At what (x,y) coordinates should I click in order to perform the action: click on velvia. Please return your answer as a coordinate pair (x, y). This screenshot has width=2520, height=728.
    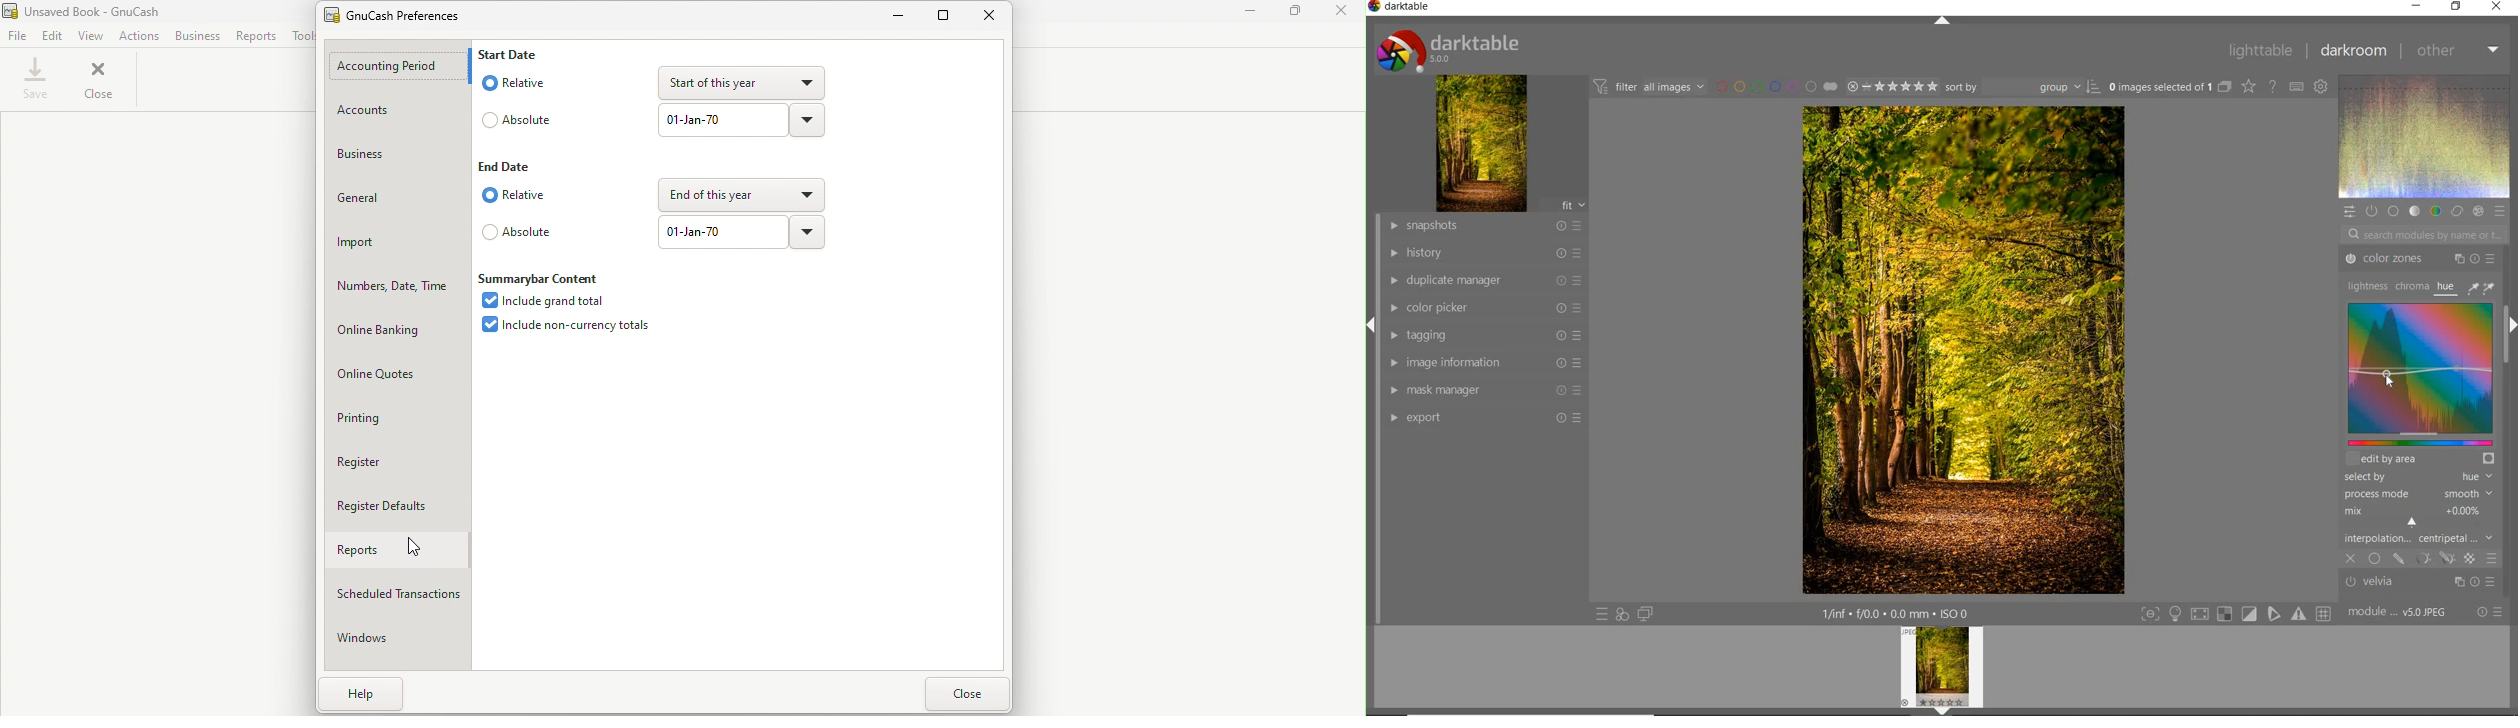
    Looking at the image, I should click on (2423, 583).